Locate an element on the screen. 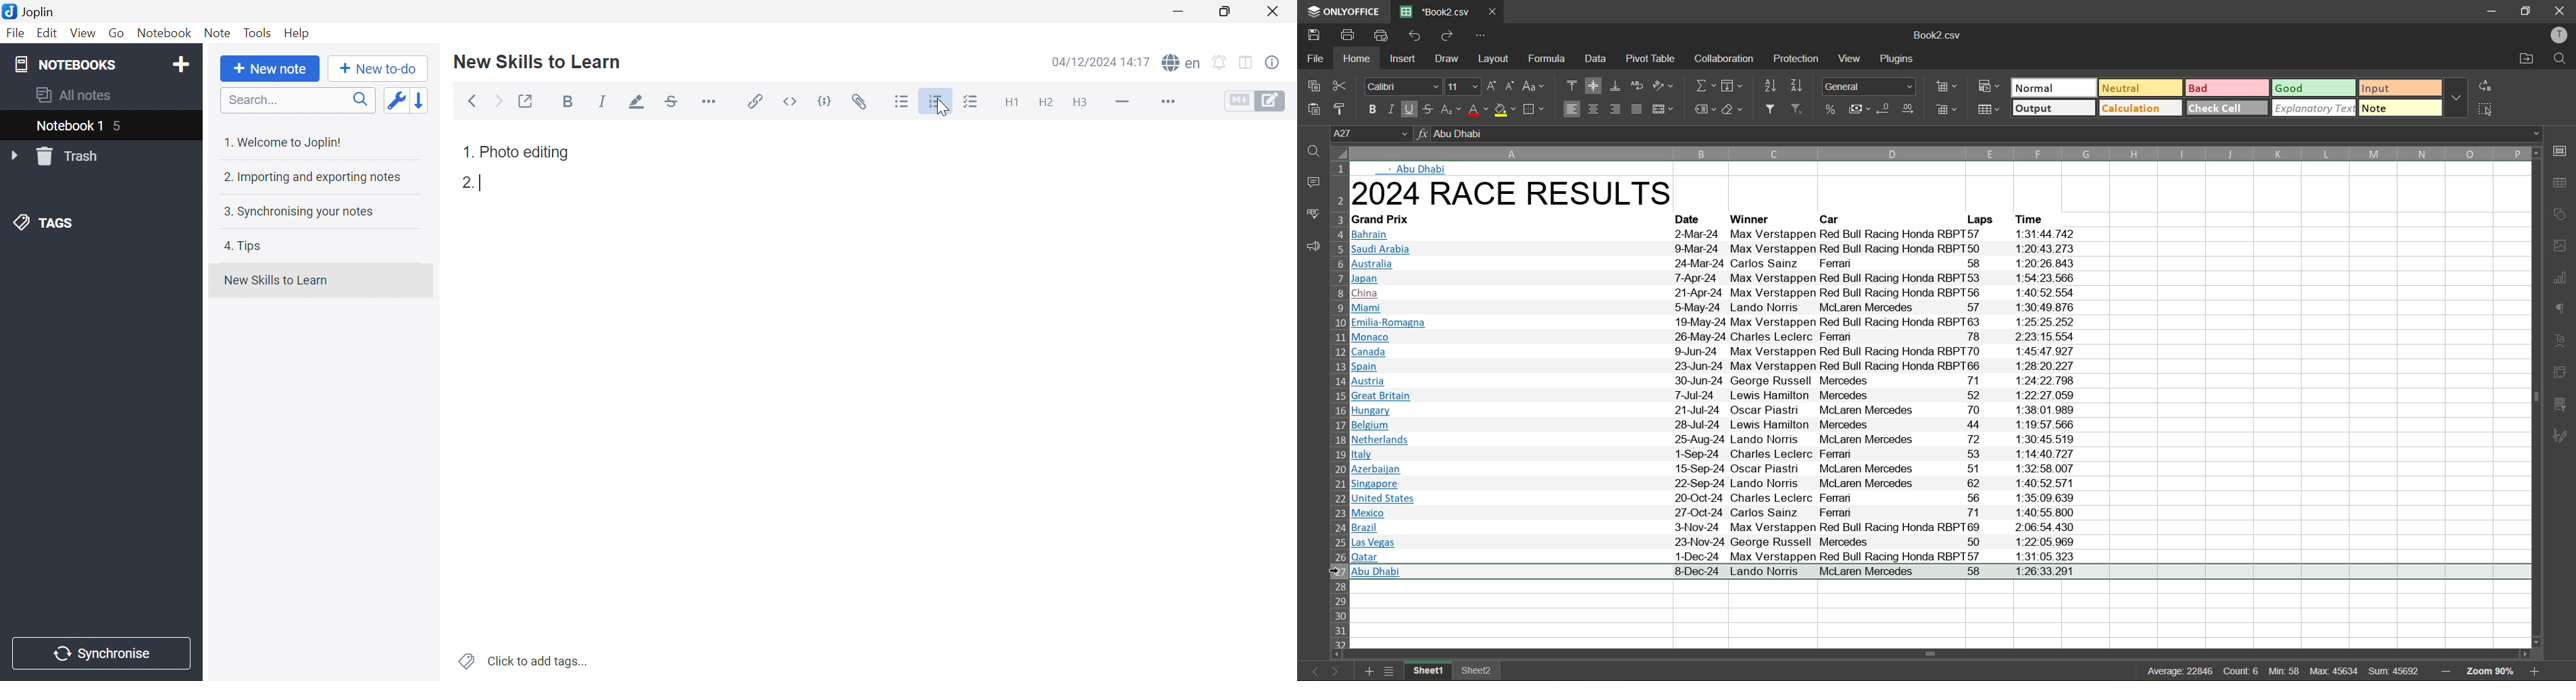  text info is located at coordinates (1718, 440).